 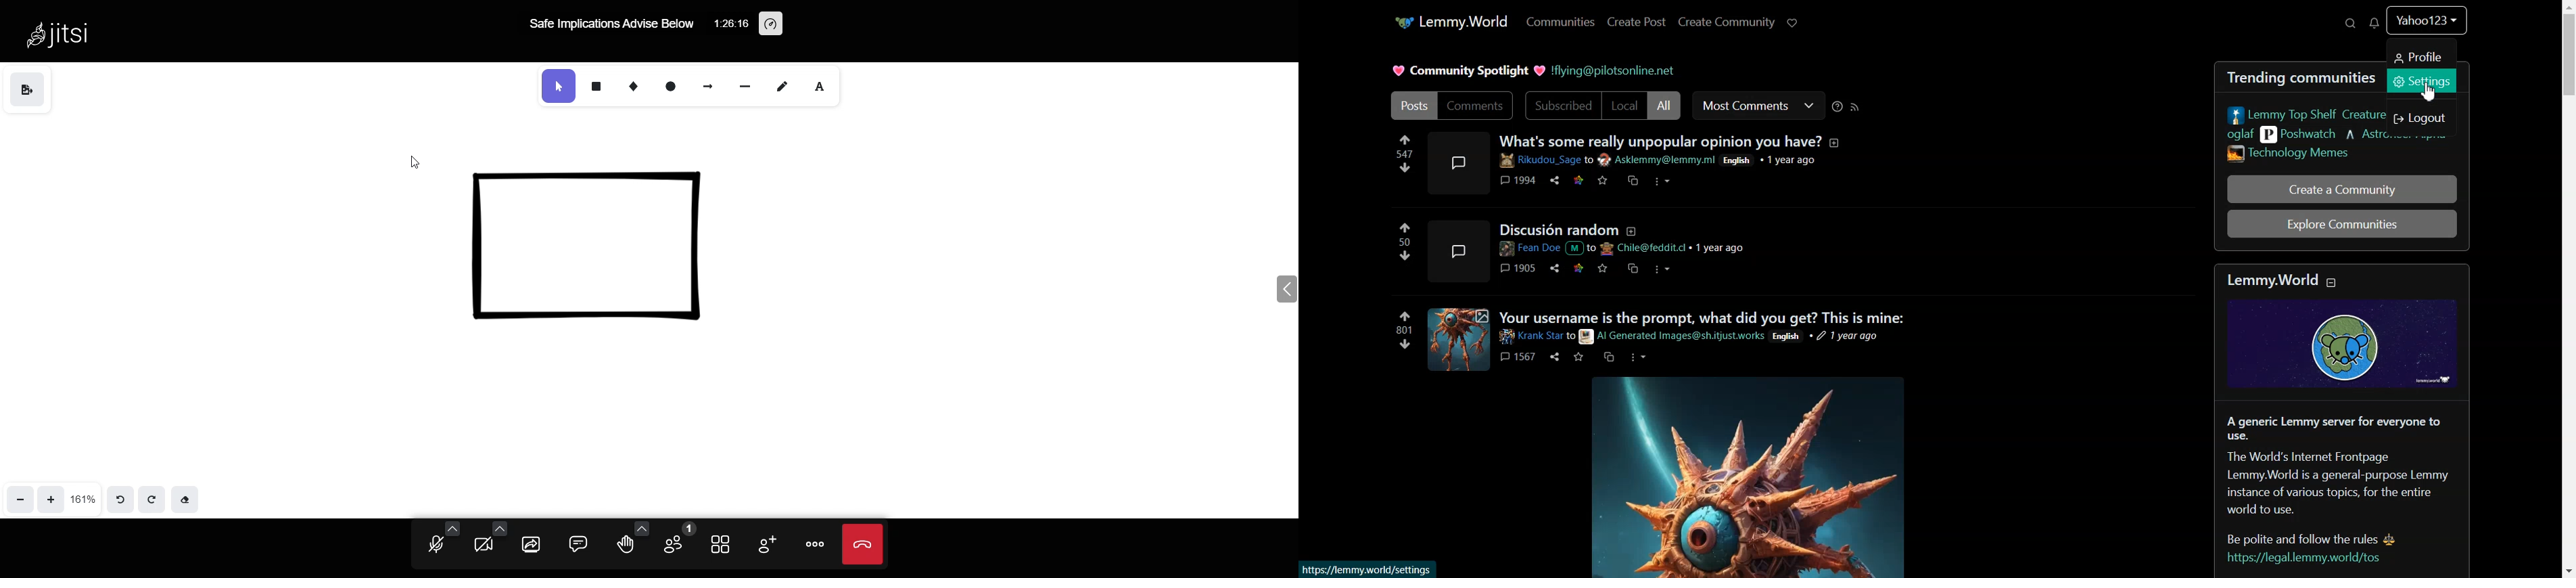 I want to click on communities section, so click(x=2295, y=130).